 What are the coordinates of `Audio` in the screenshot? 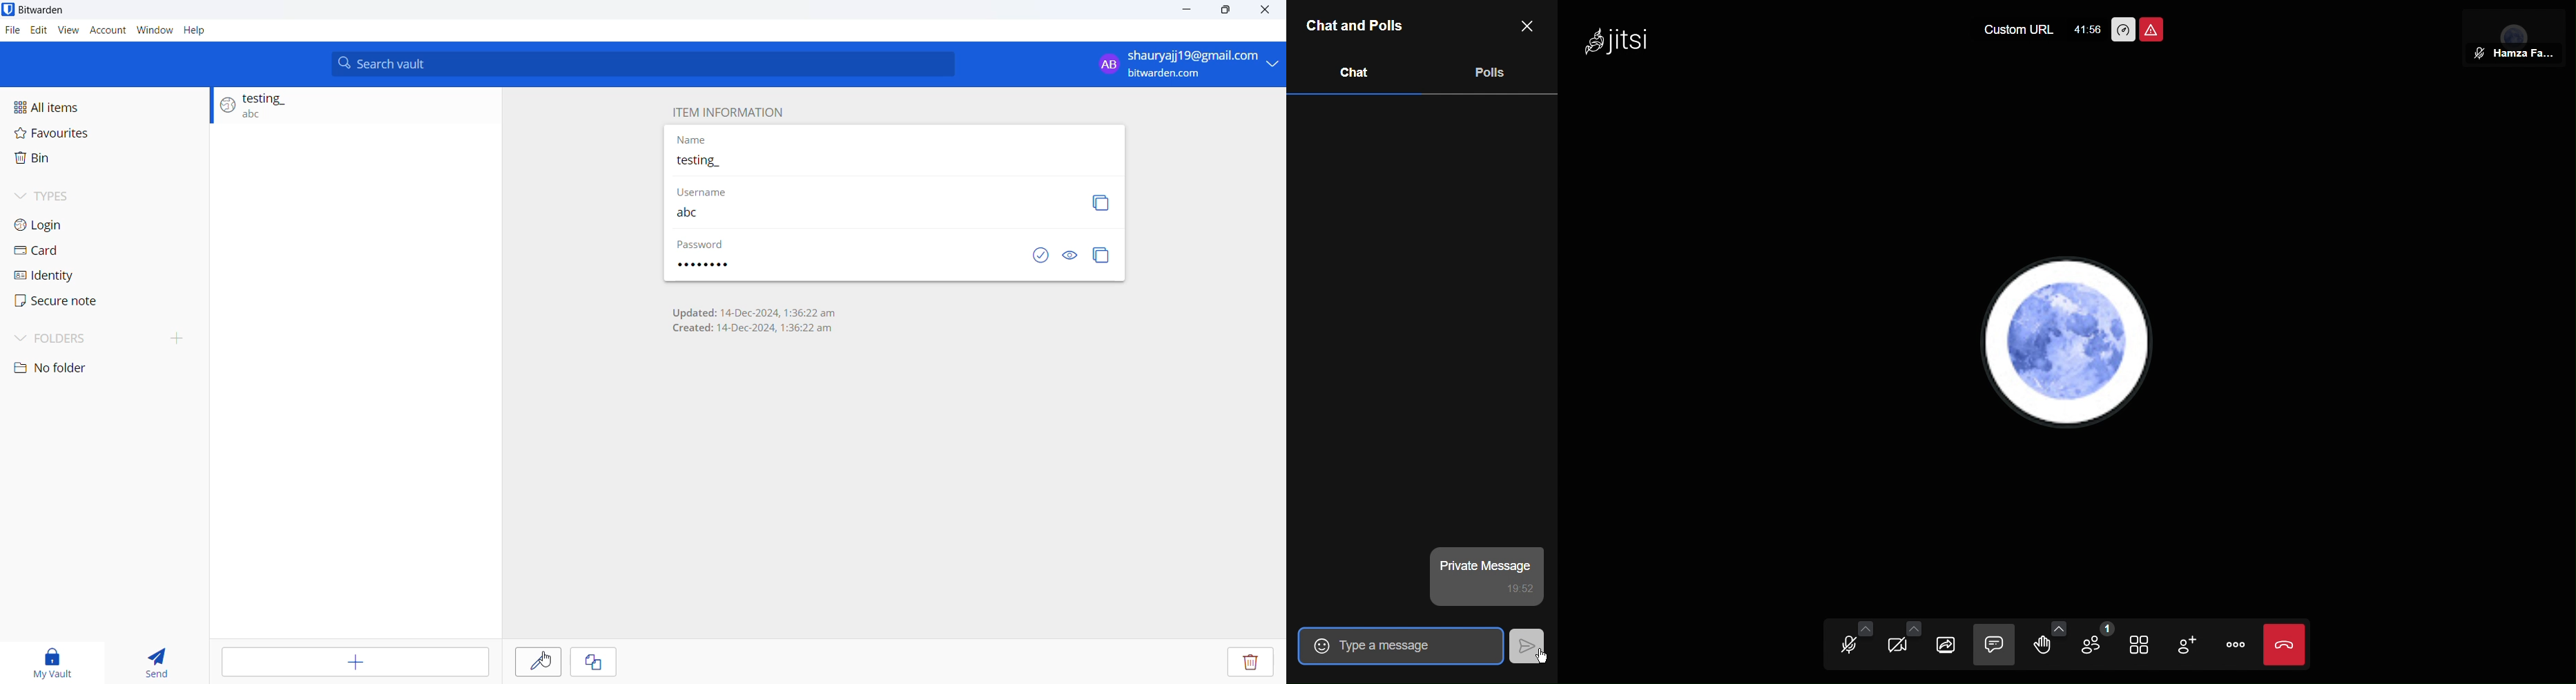 It's located at (1851, 645).